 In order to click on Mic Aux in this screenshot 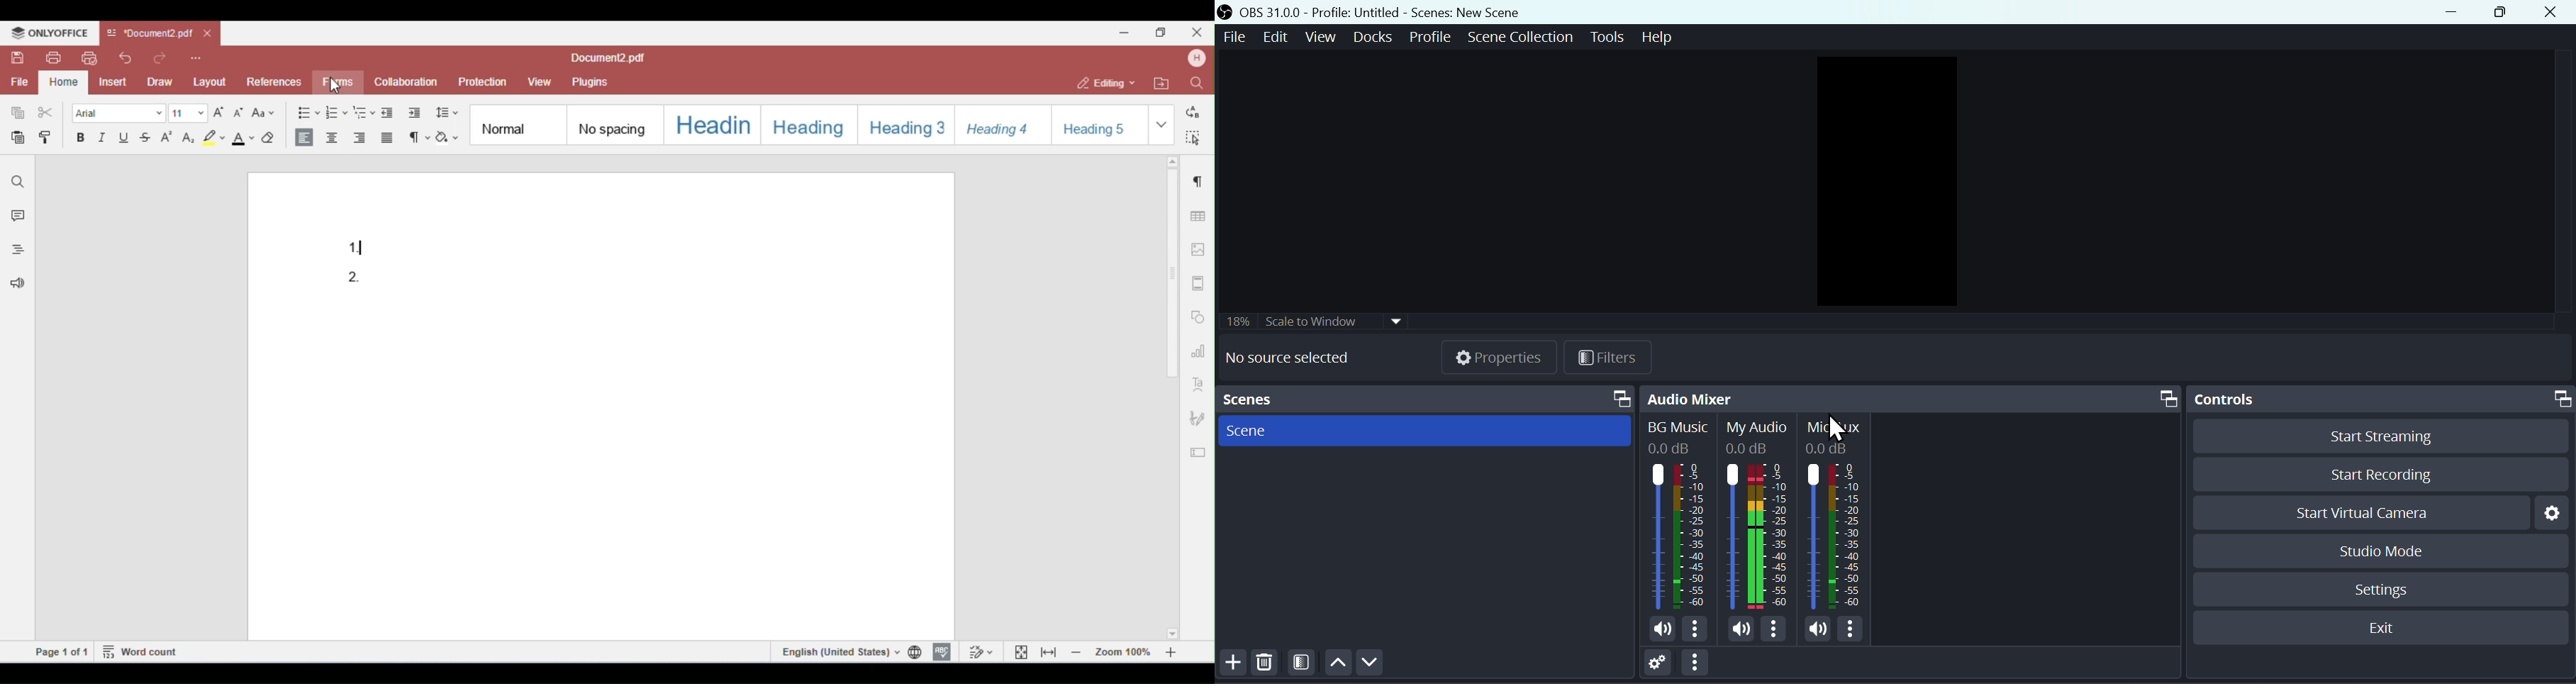, I will do `click(1841, 423)`.